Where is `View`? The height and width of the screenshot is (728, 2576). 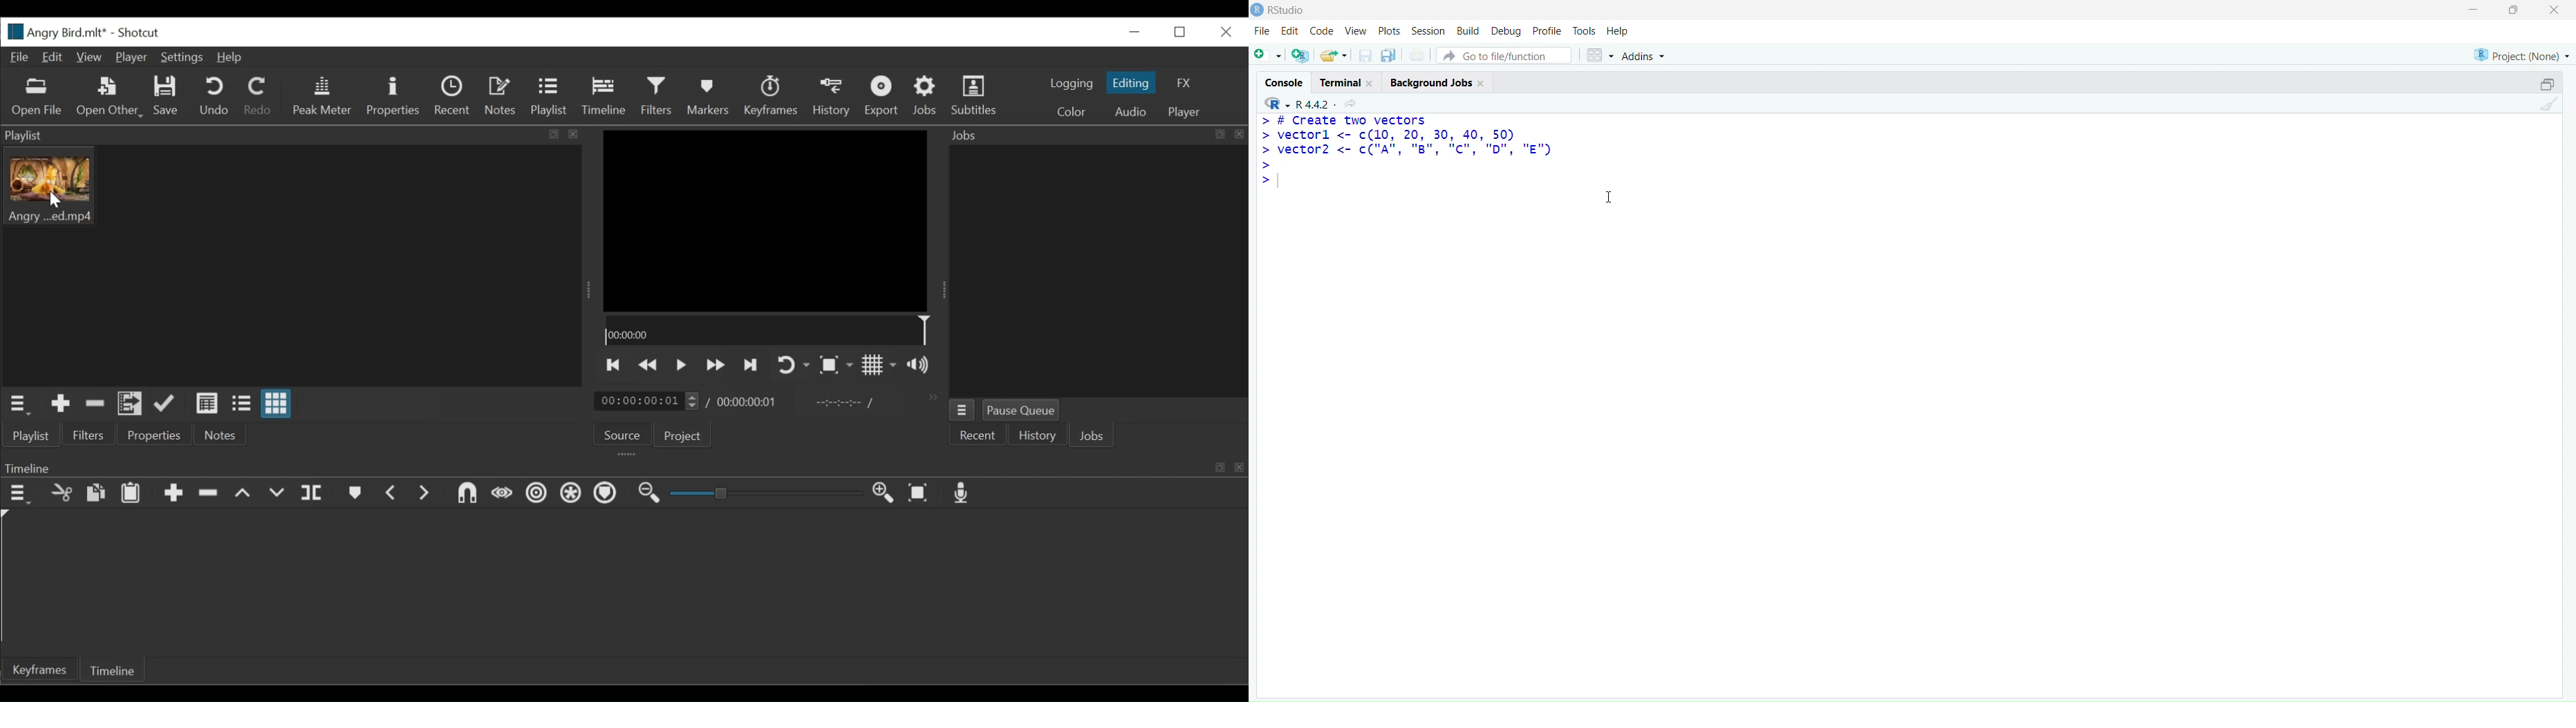
View is located at coordinates (1355, 30).